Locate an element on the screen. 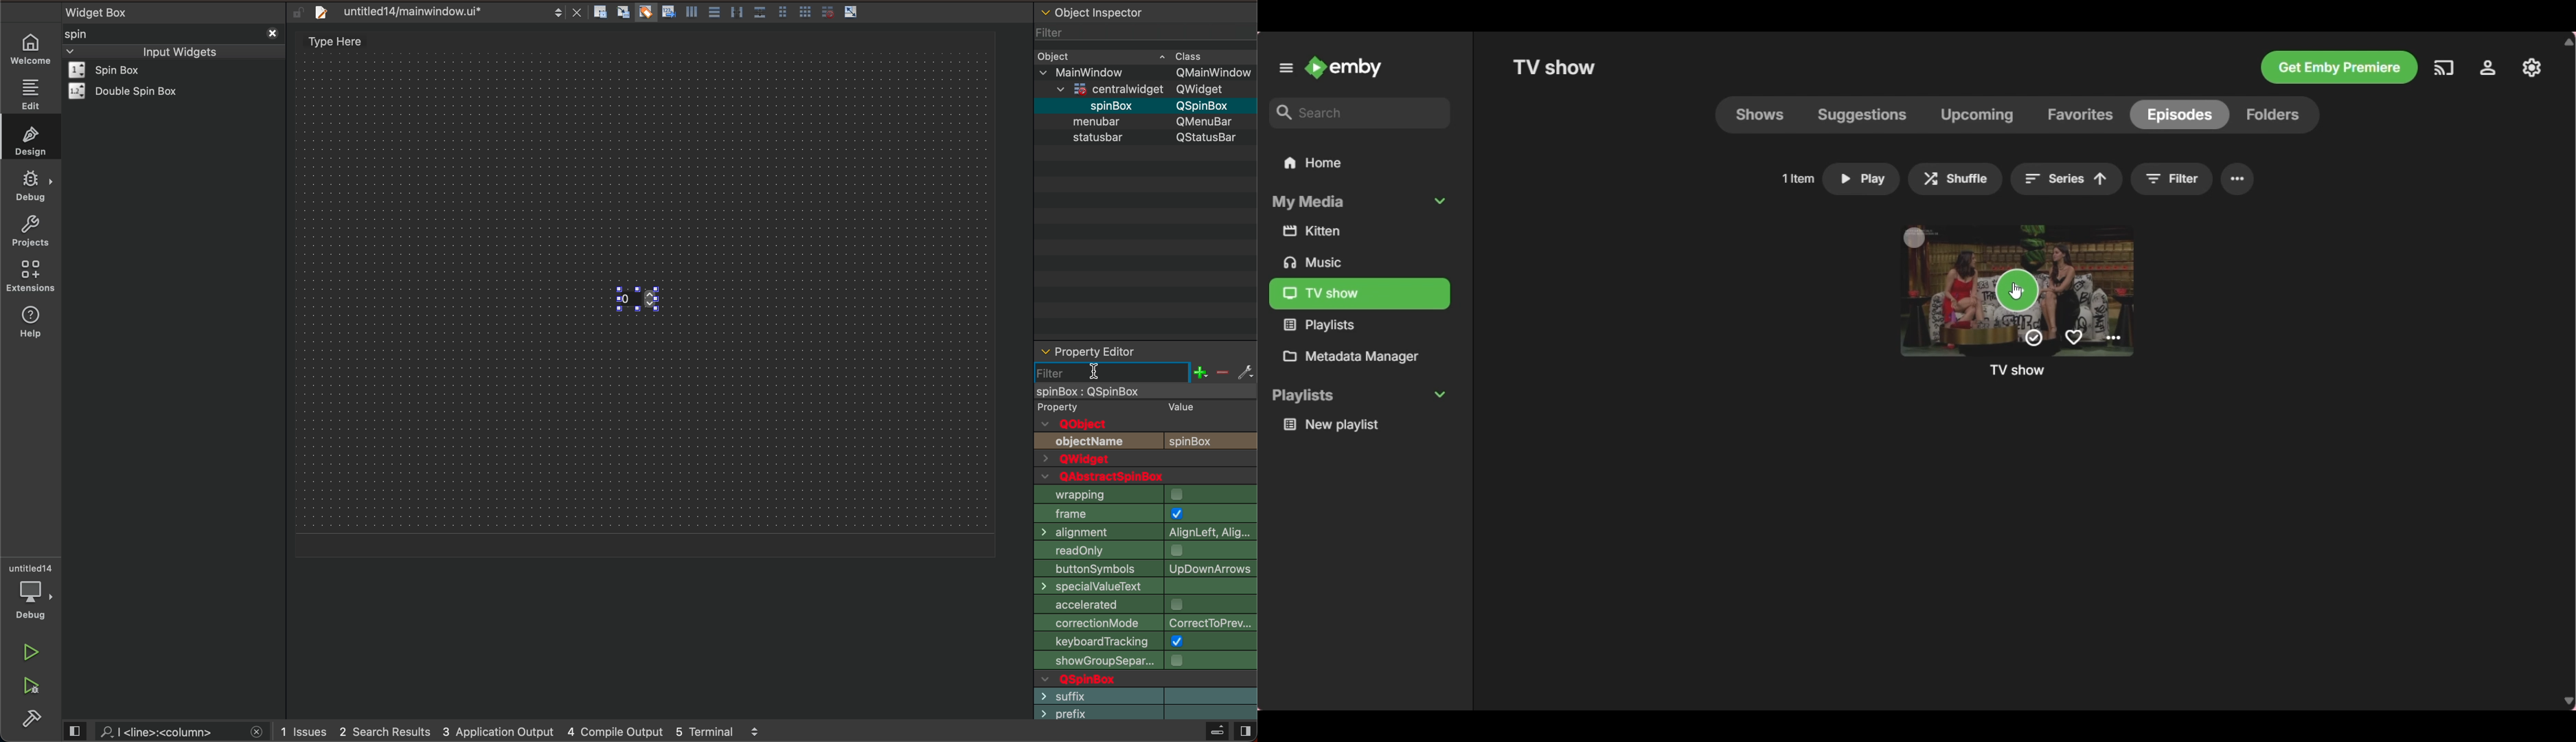  edit is located at coordinates (29, 94).